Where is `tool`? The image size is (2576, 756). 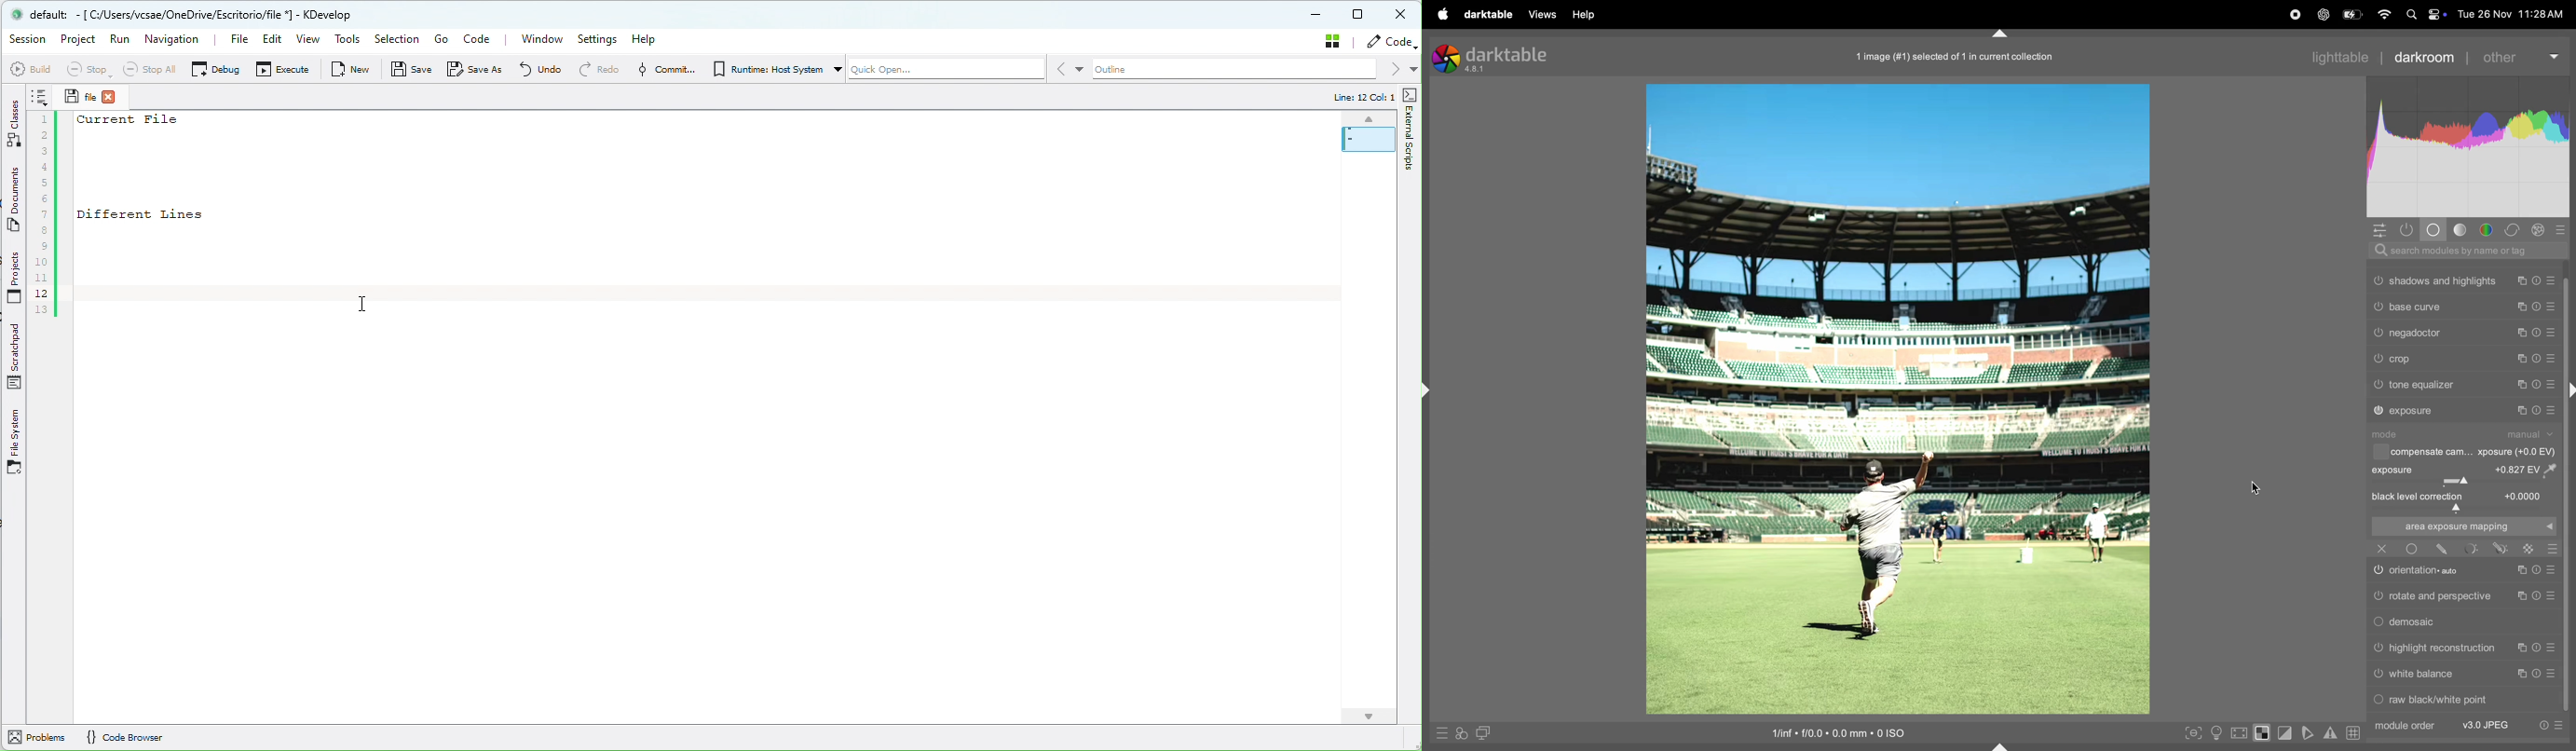 tool is located at coordinates (2473, 548).